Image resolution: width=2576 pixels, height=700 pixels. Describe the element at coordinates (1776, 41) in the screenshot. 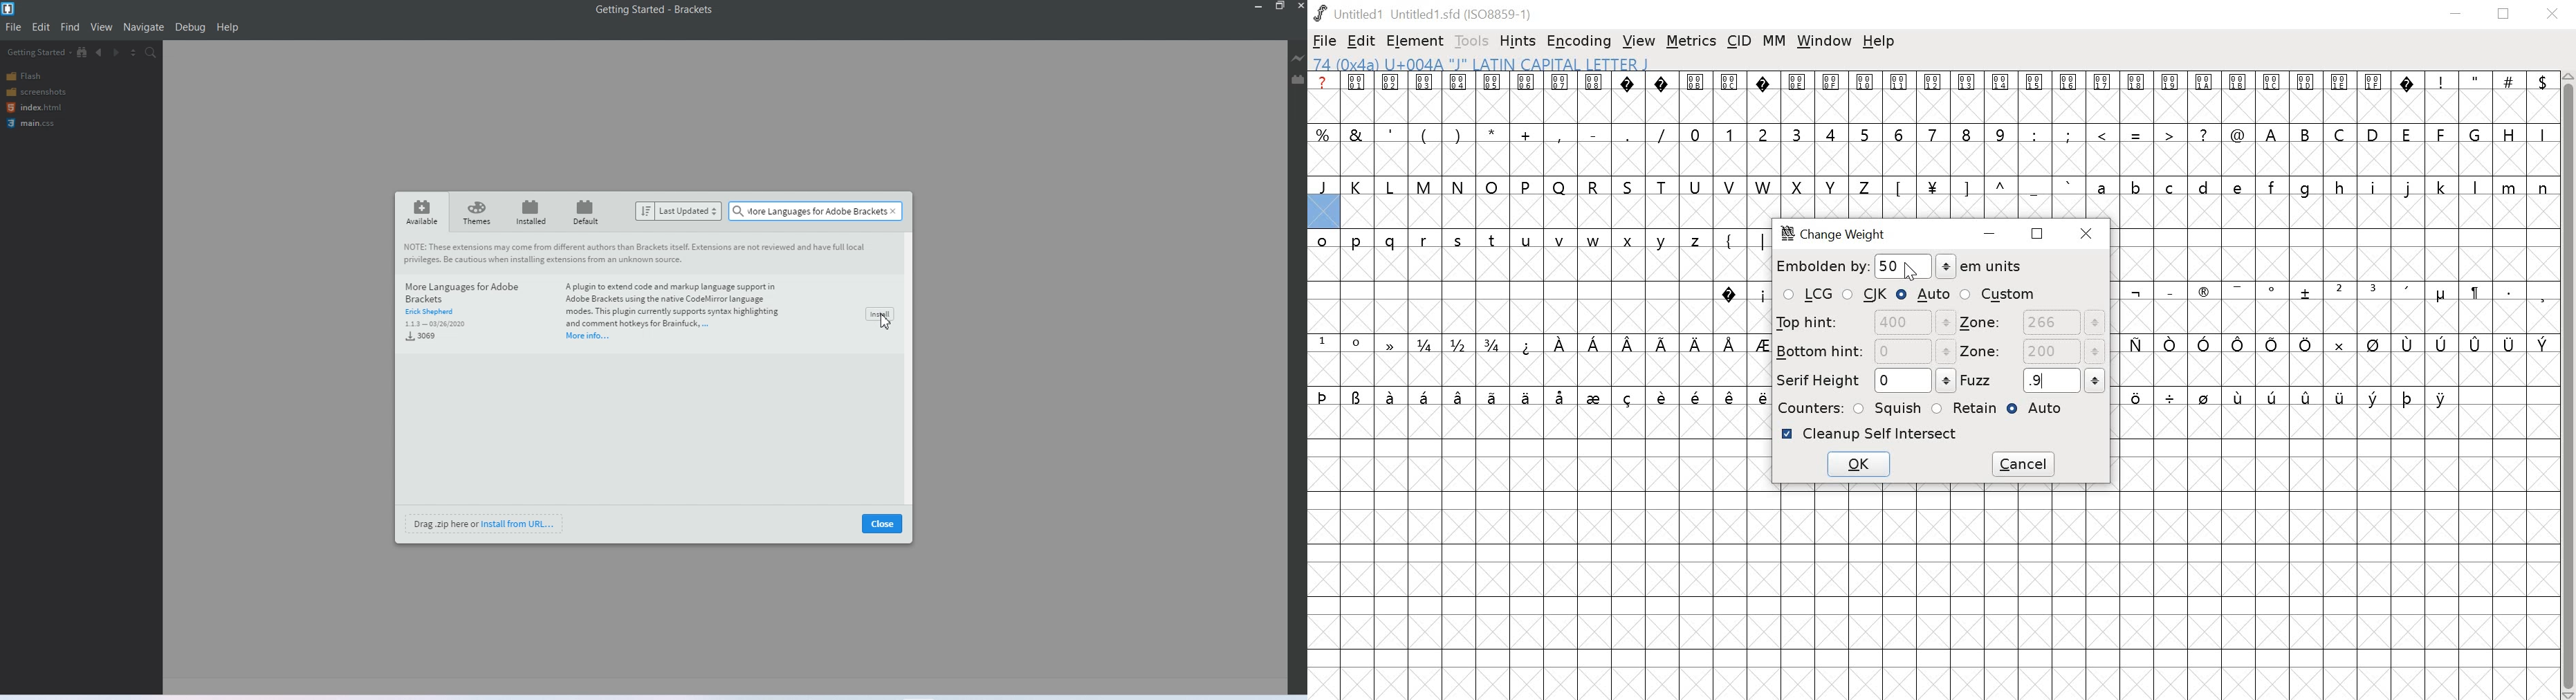

I see `MM` at that location.